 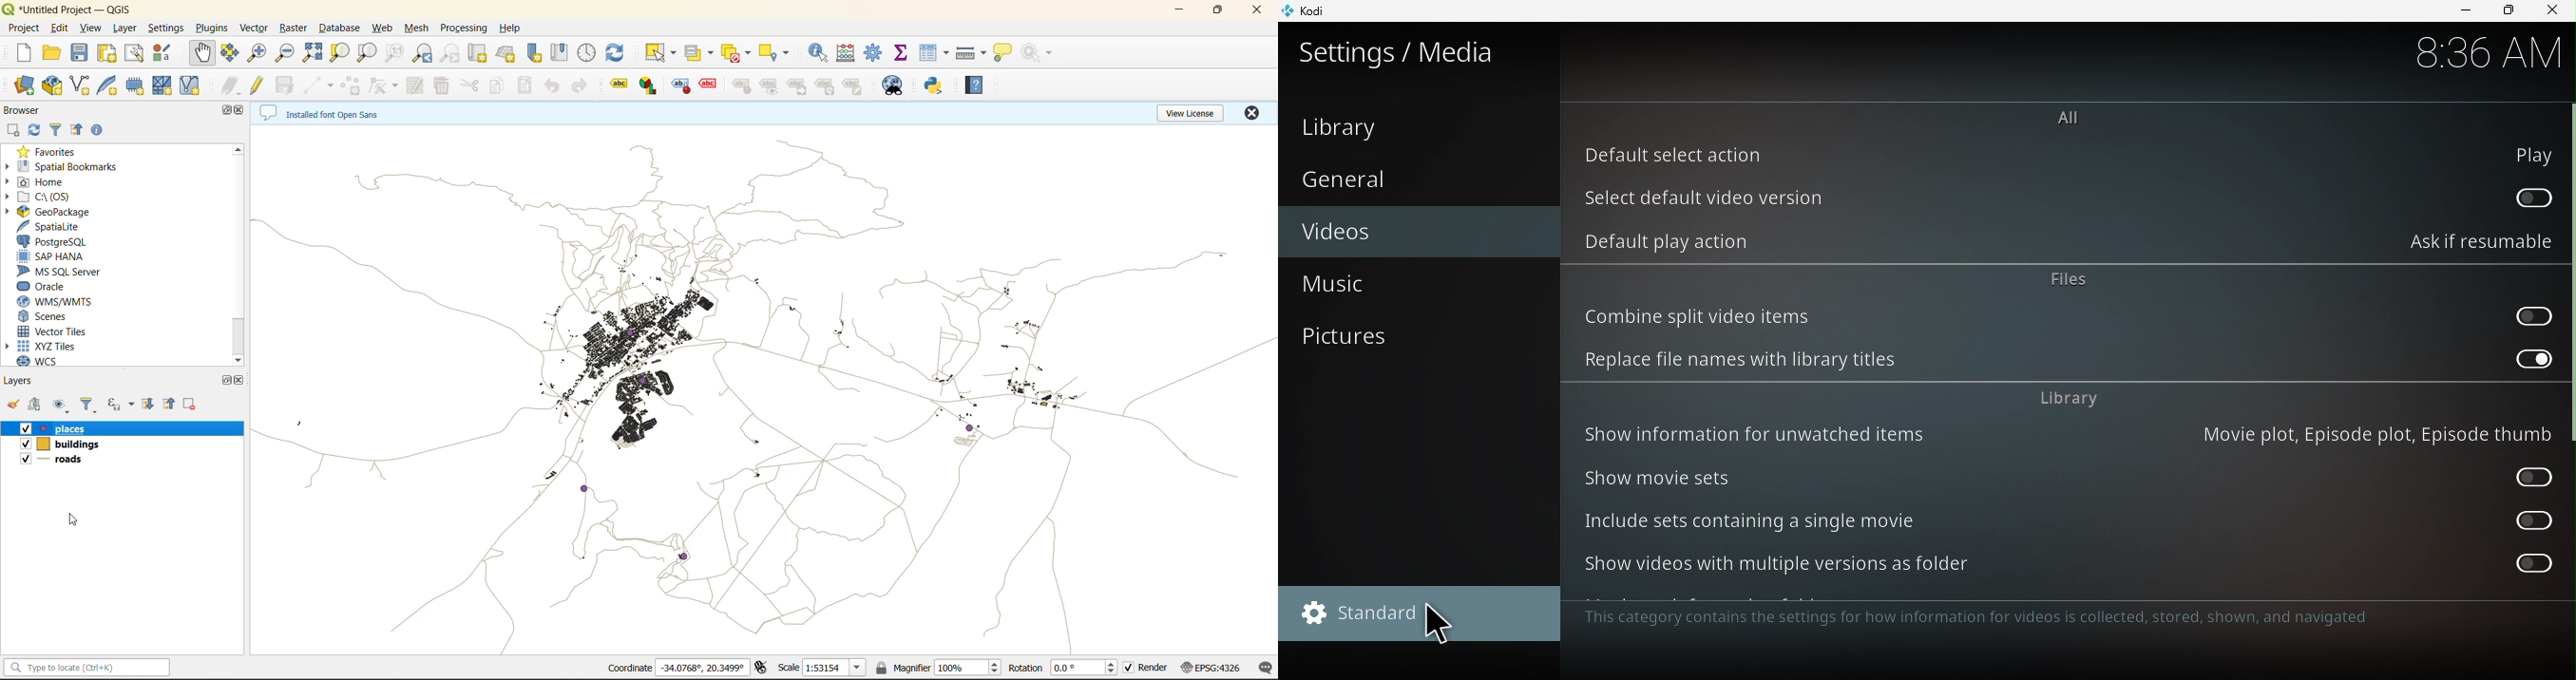 What do you see at coordinates (2056, 199) in the screenshot?
I see `Select default video version` at bounding box center [2056, 199].